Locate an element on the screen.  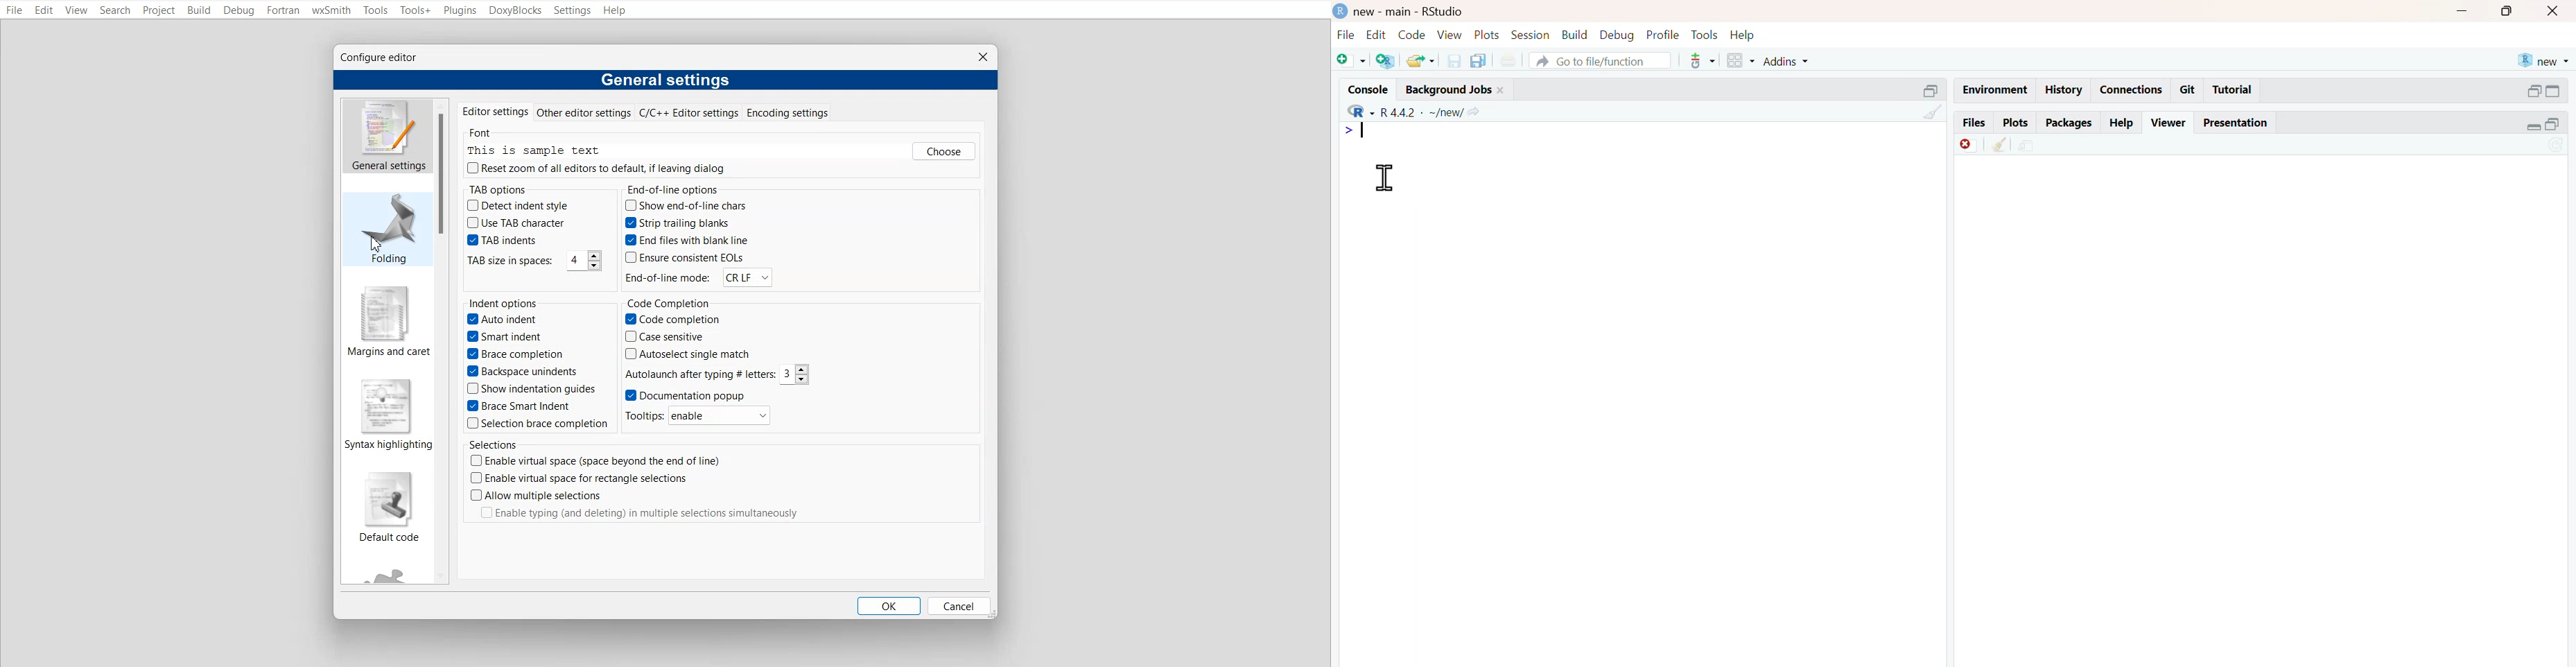
Clean  is located at coordinates (2000, 144).